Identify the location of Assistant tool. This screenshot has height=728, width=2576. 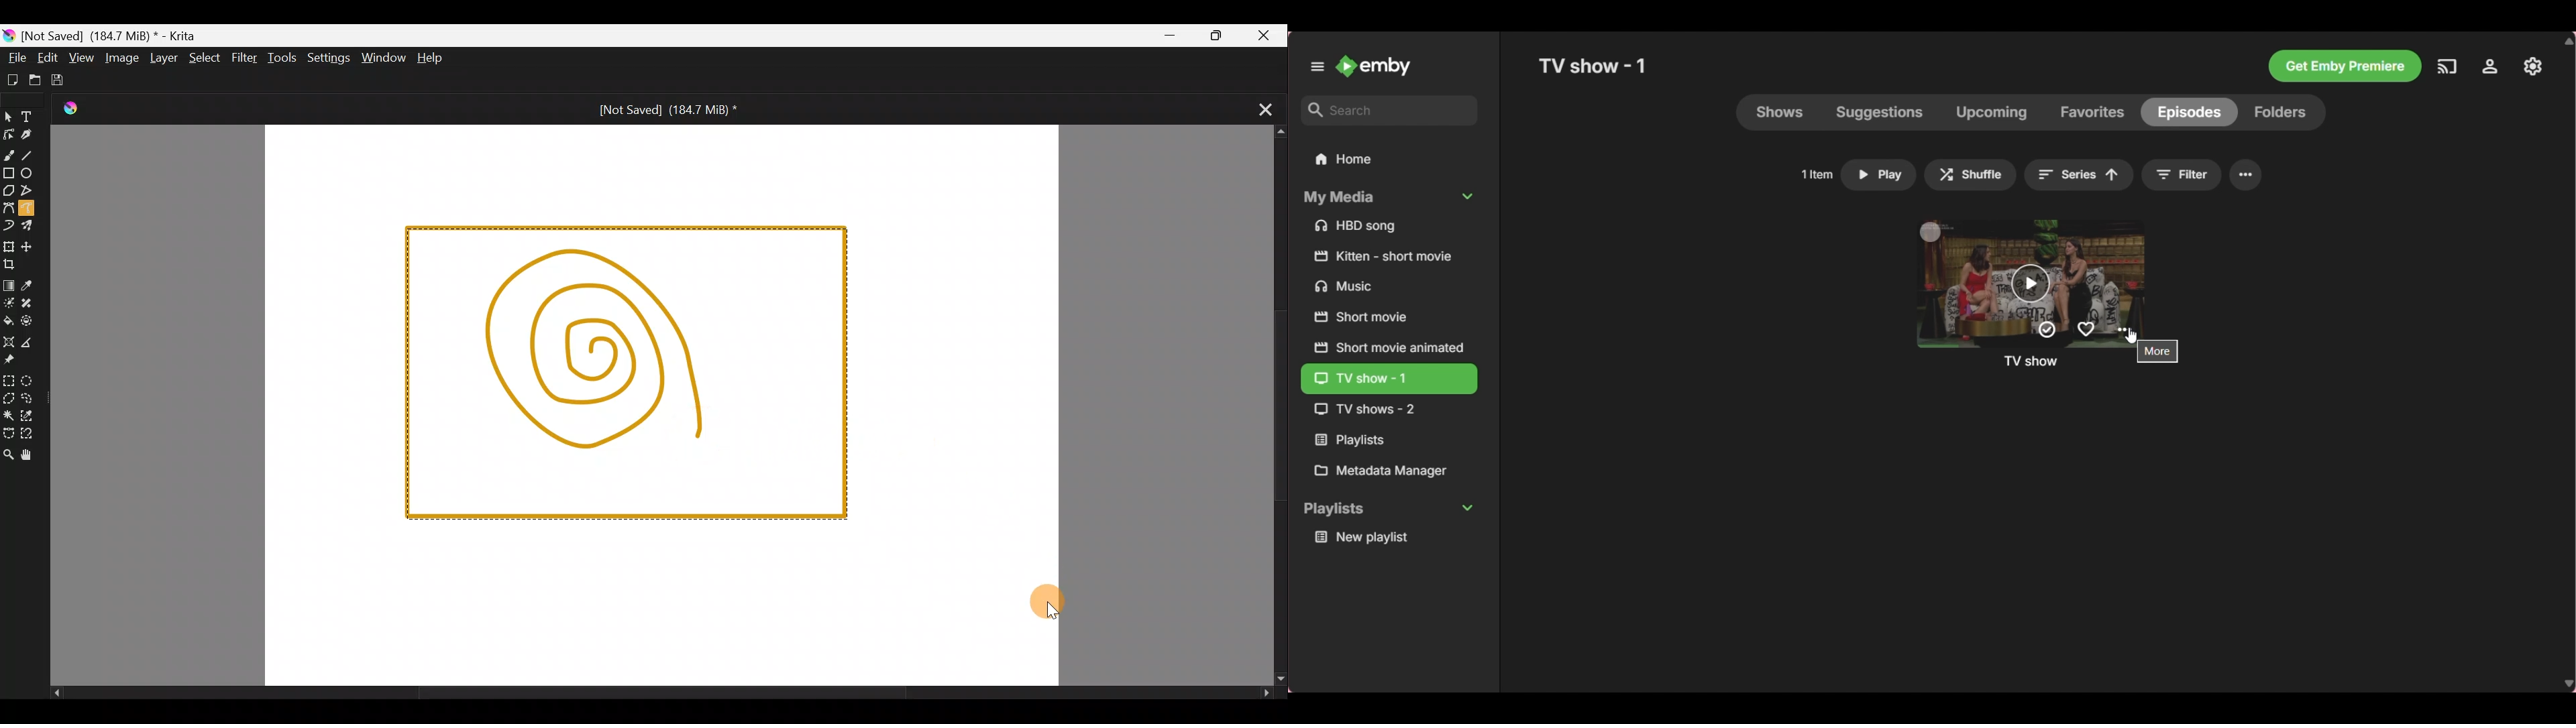
(8, 341).